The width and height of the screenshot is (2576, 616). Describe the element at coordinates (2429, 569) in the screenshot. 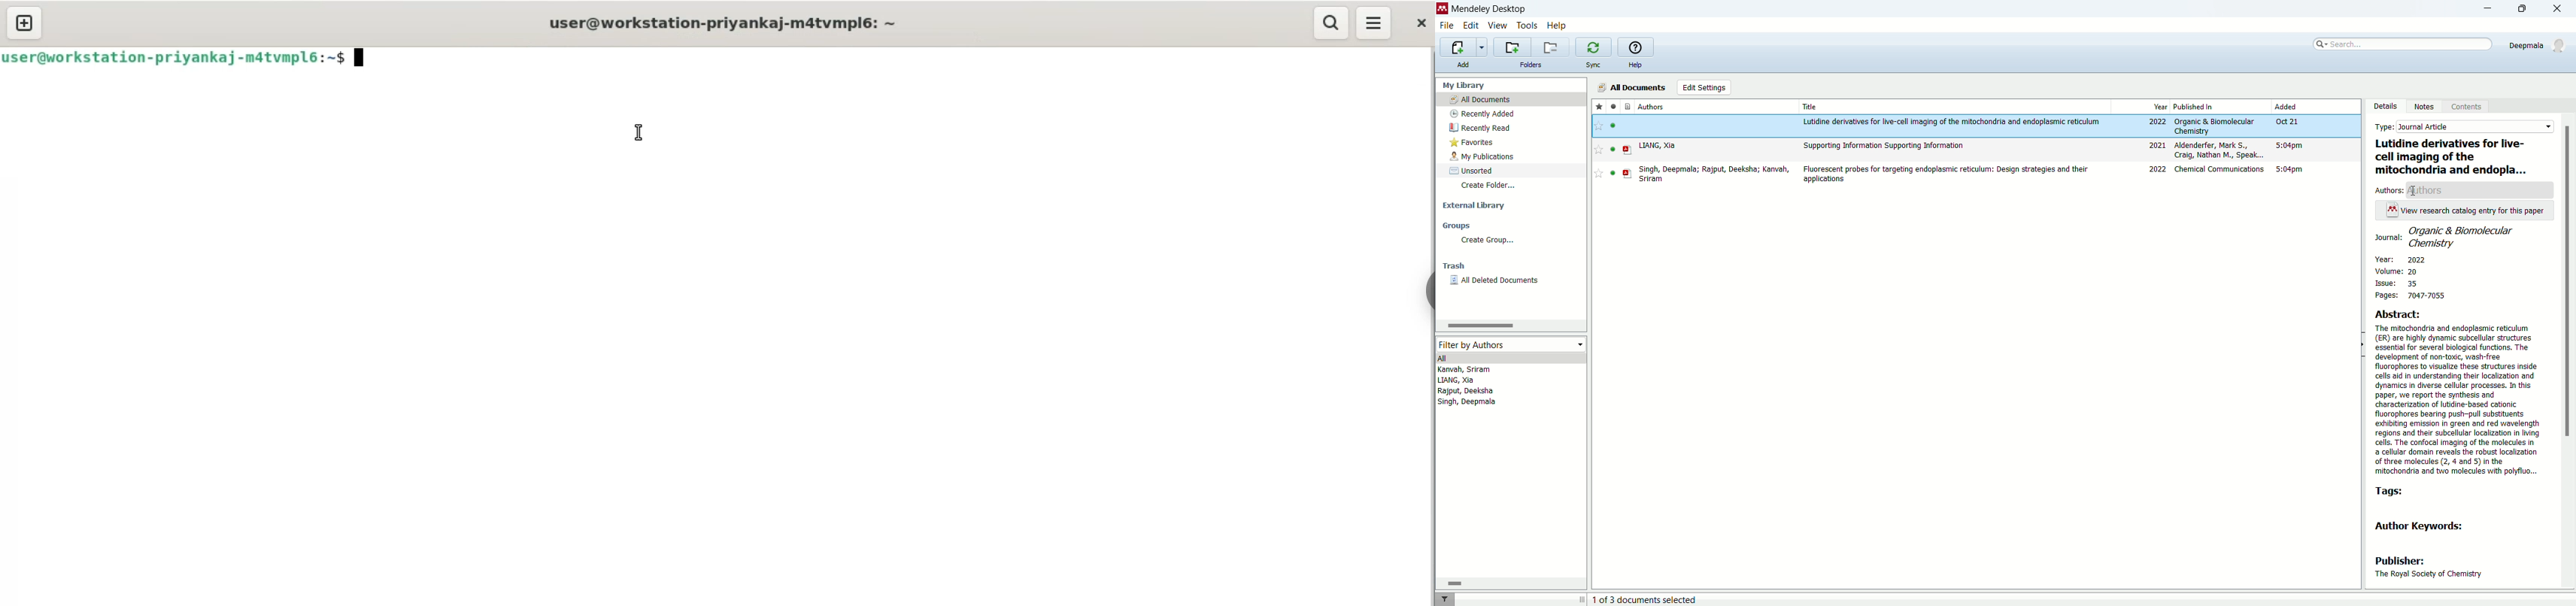

I see `publisher: The Royal Society of Chemistry` at that location.